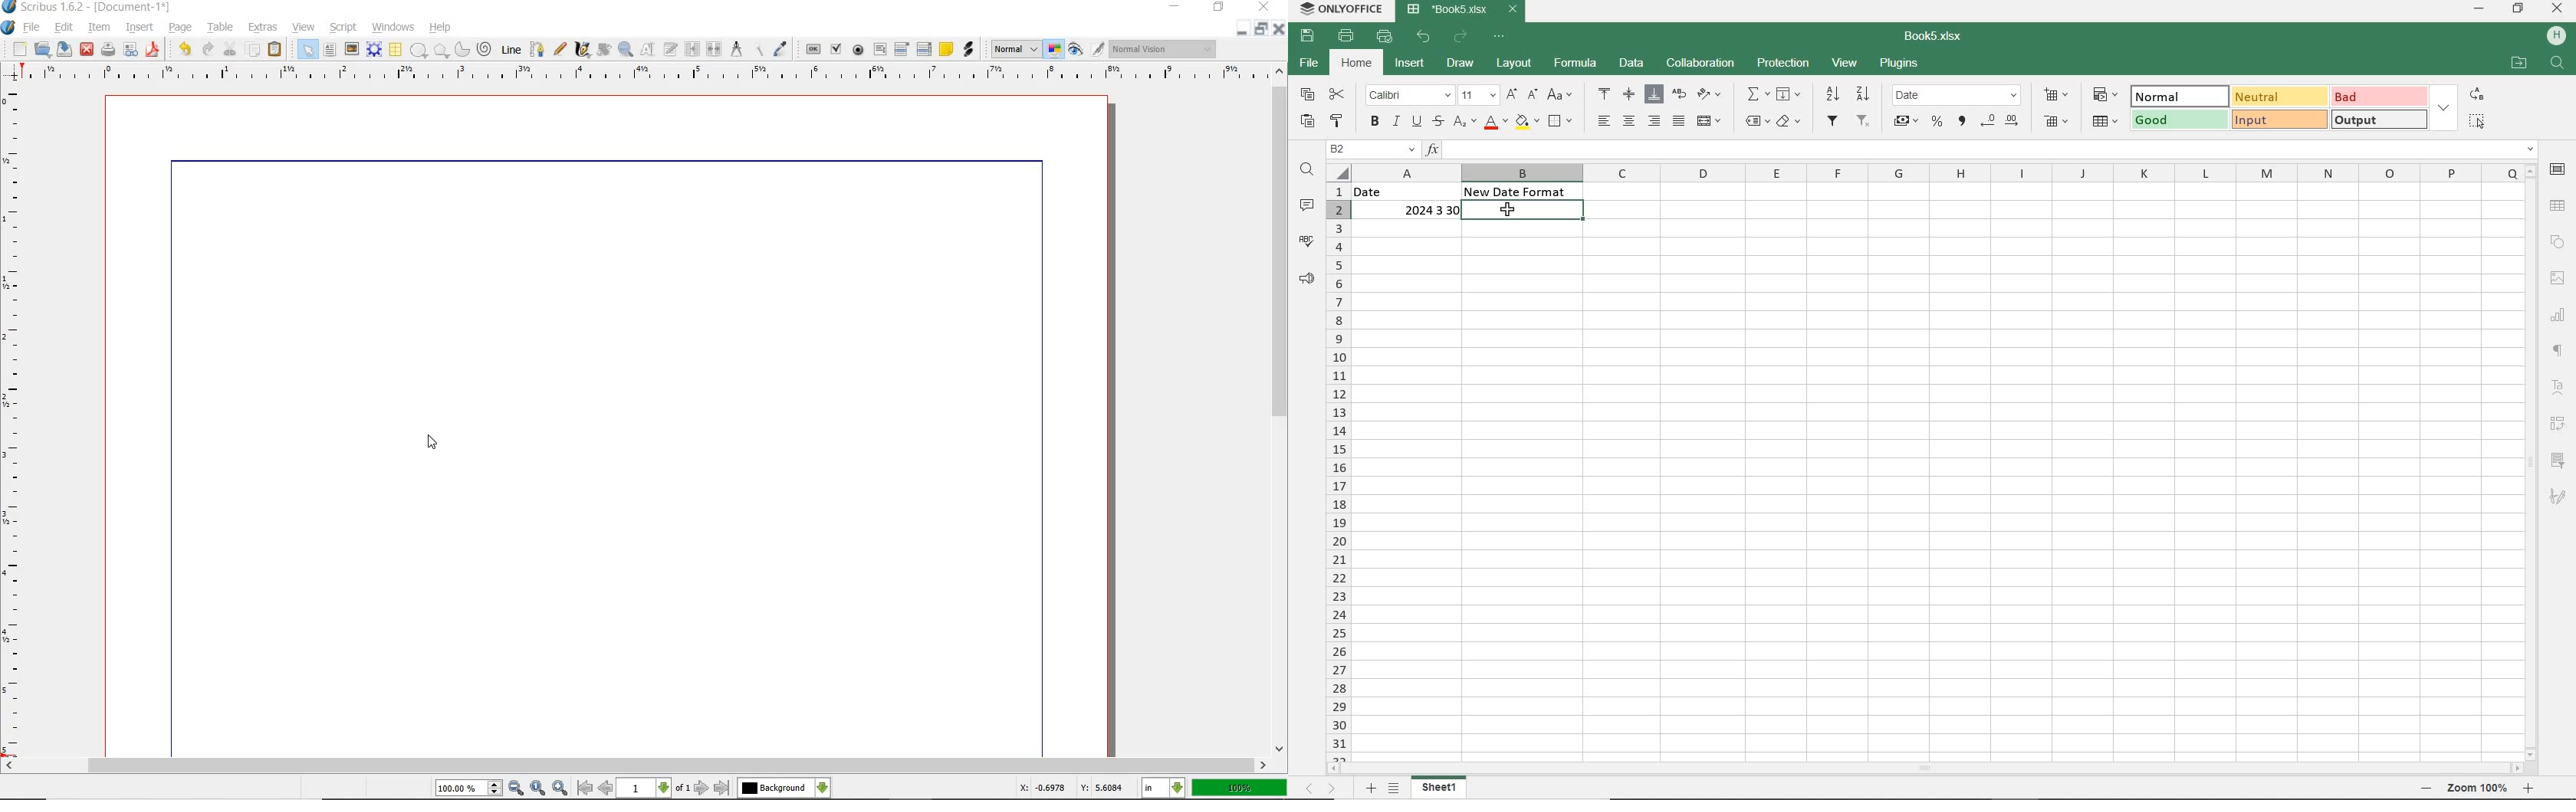 The width and height of the screenshot is (2576, 812). I want to click on SAVE AS PDF, so click(154, 51).